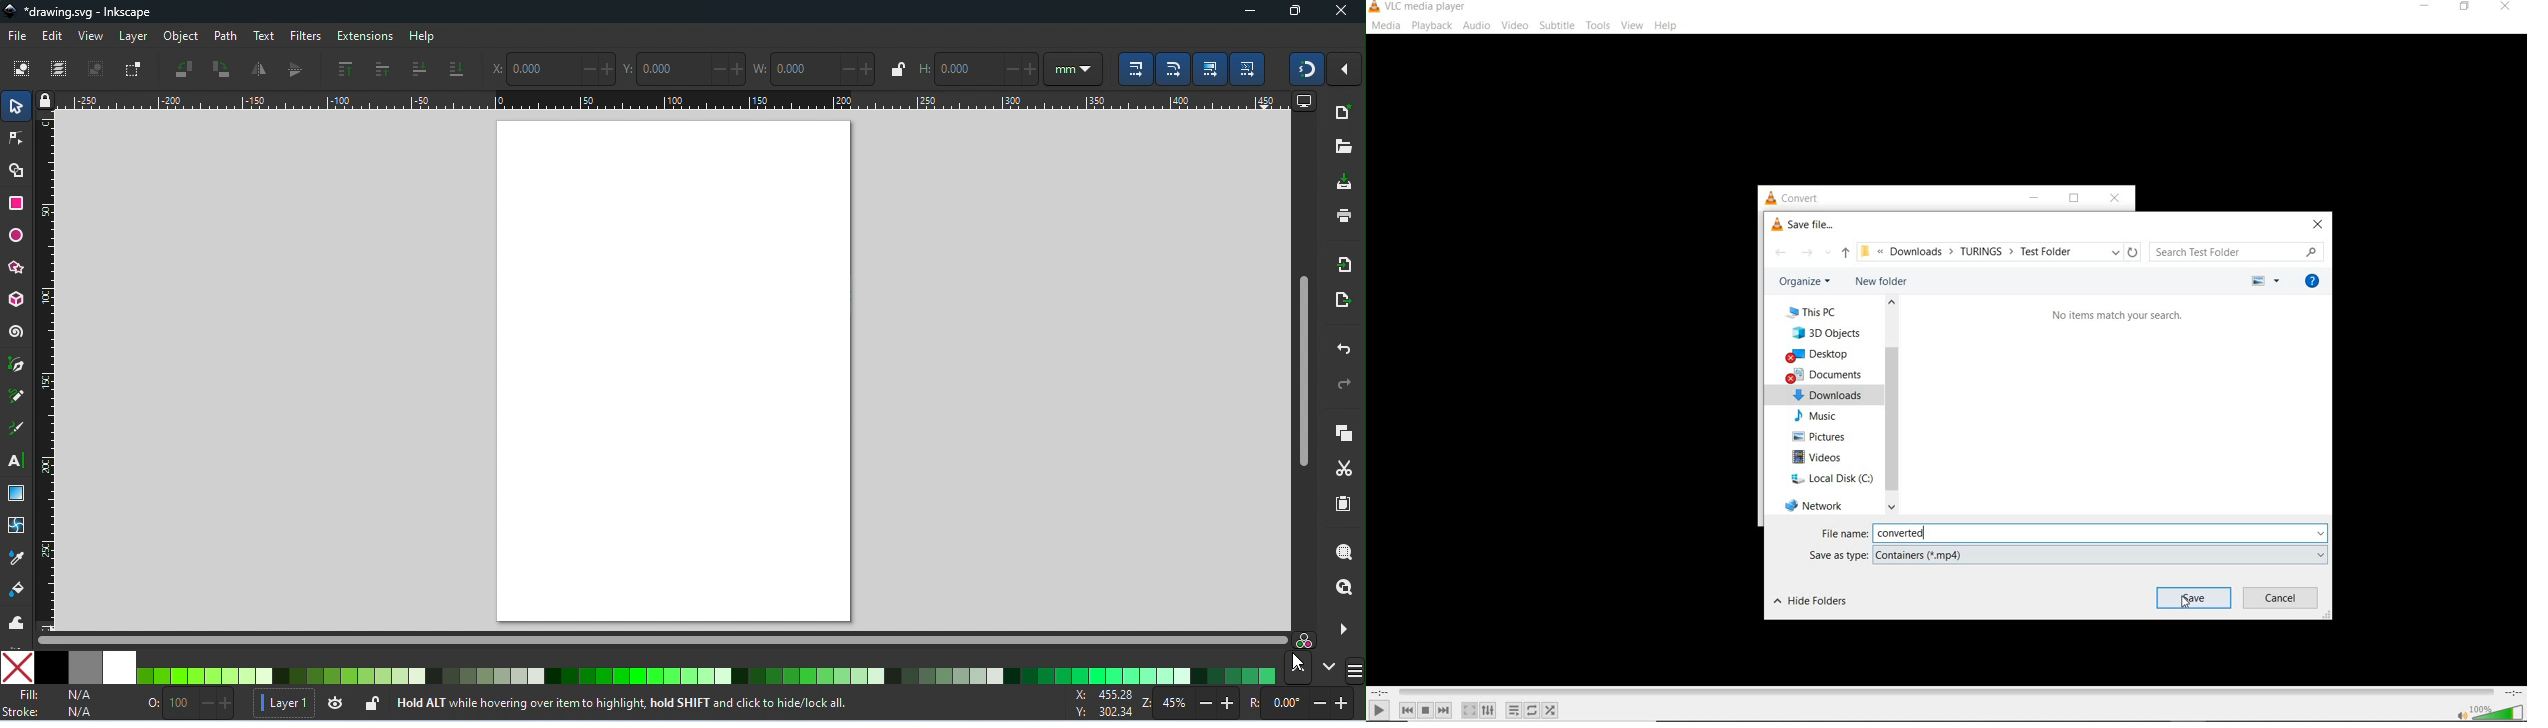  Describe the element at coordinates (2134, 252) in the screenshot. I see `refresh "downloads"` at that location.